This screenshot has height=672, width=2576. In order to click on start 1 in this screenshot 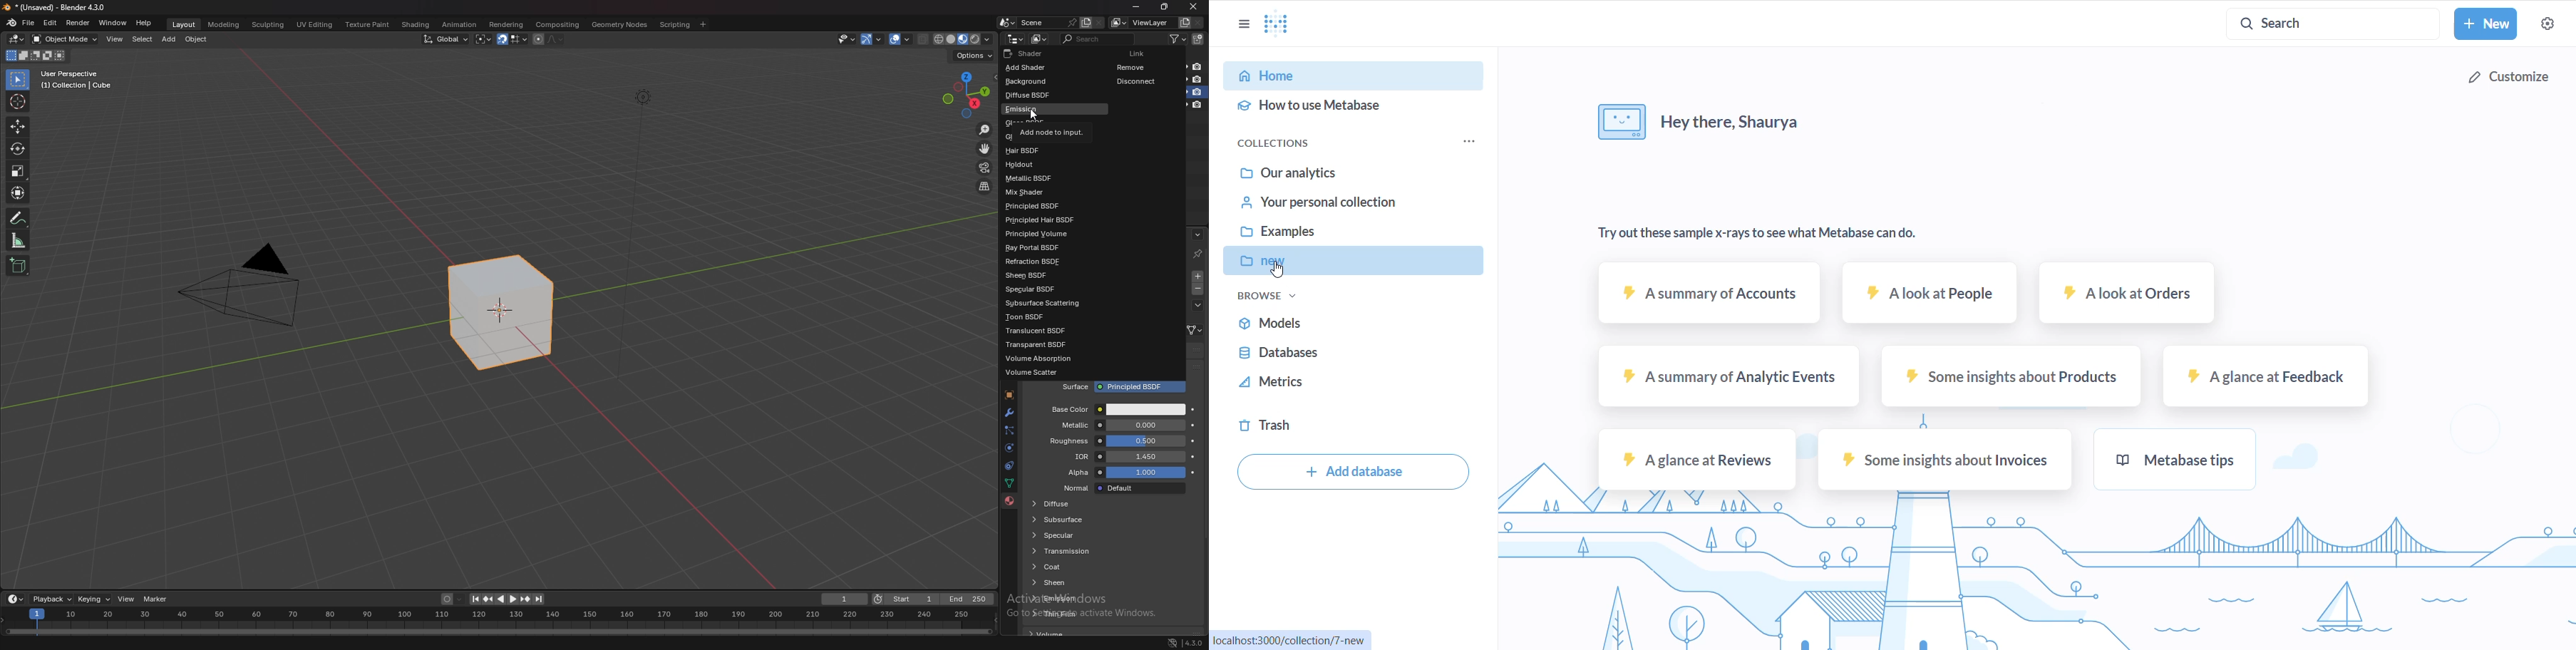, I will do `click(906, 600)`.